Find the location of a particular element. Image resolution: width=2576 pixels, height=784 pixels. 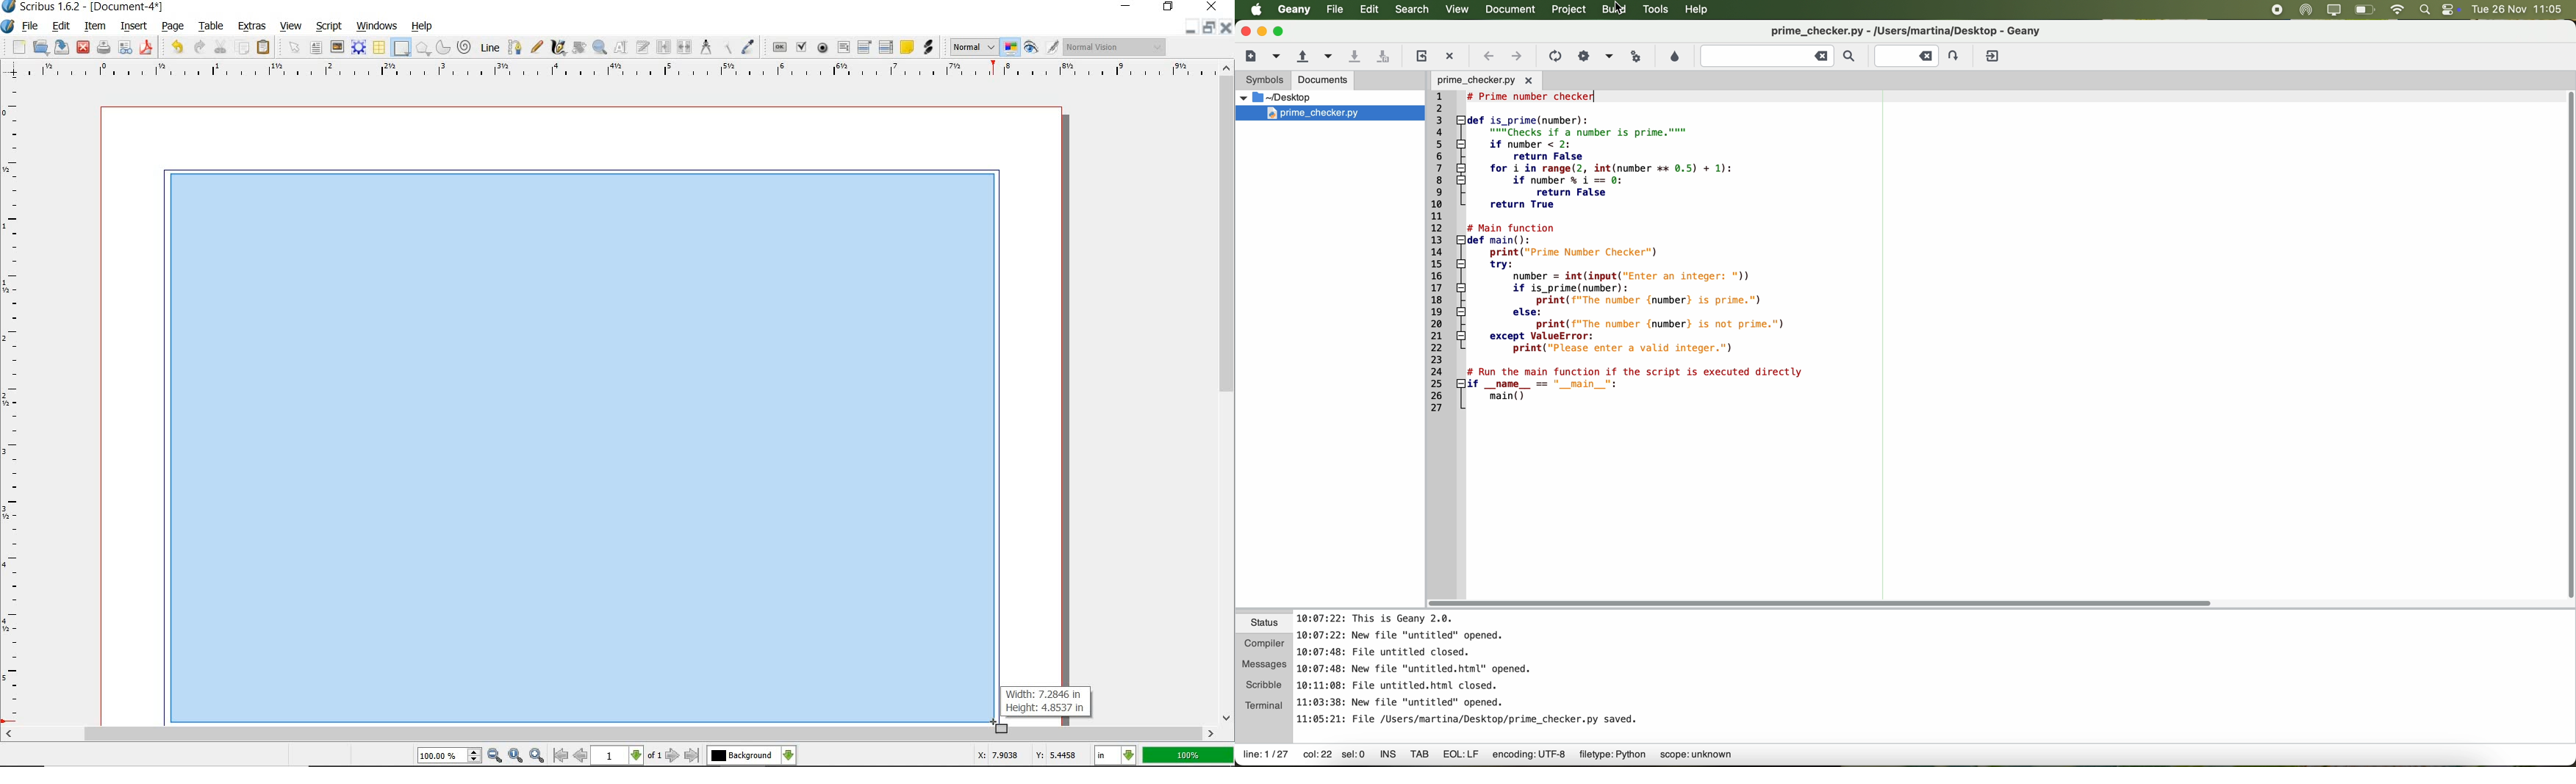

go to previous page is located at coordinates (581, 756).